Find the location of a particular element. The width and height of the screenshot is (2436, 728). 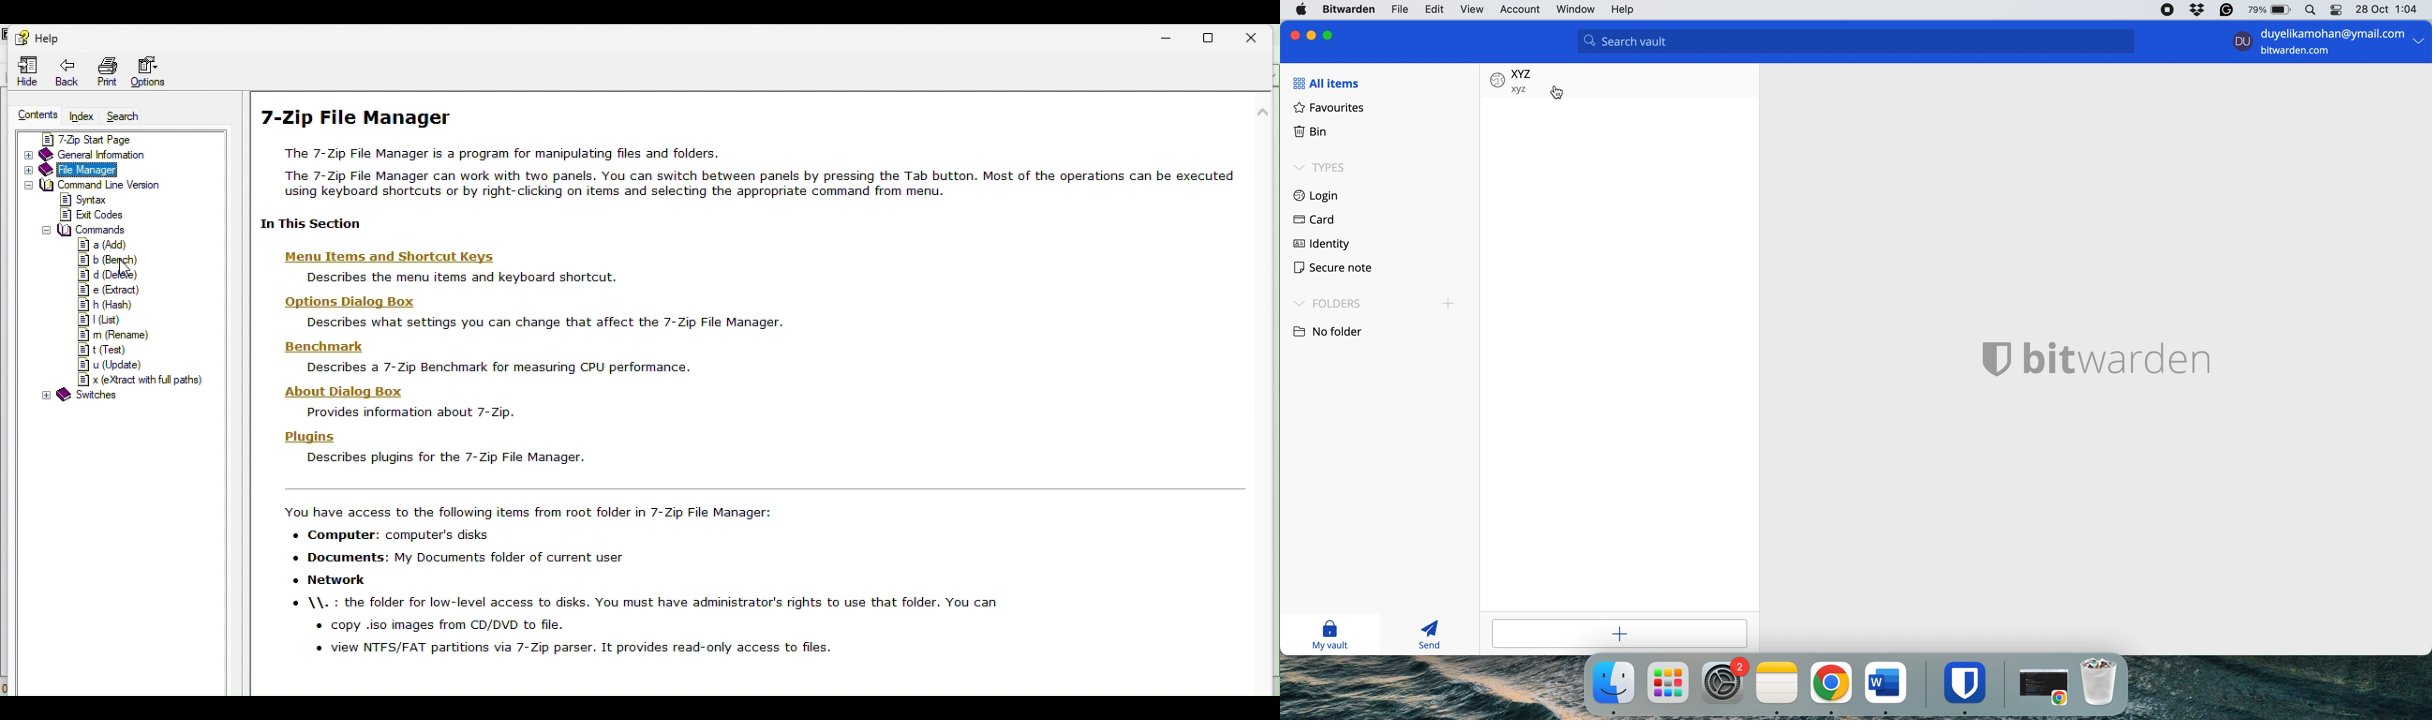

Index is located at coordinates (81, 118).